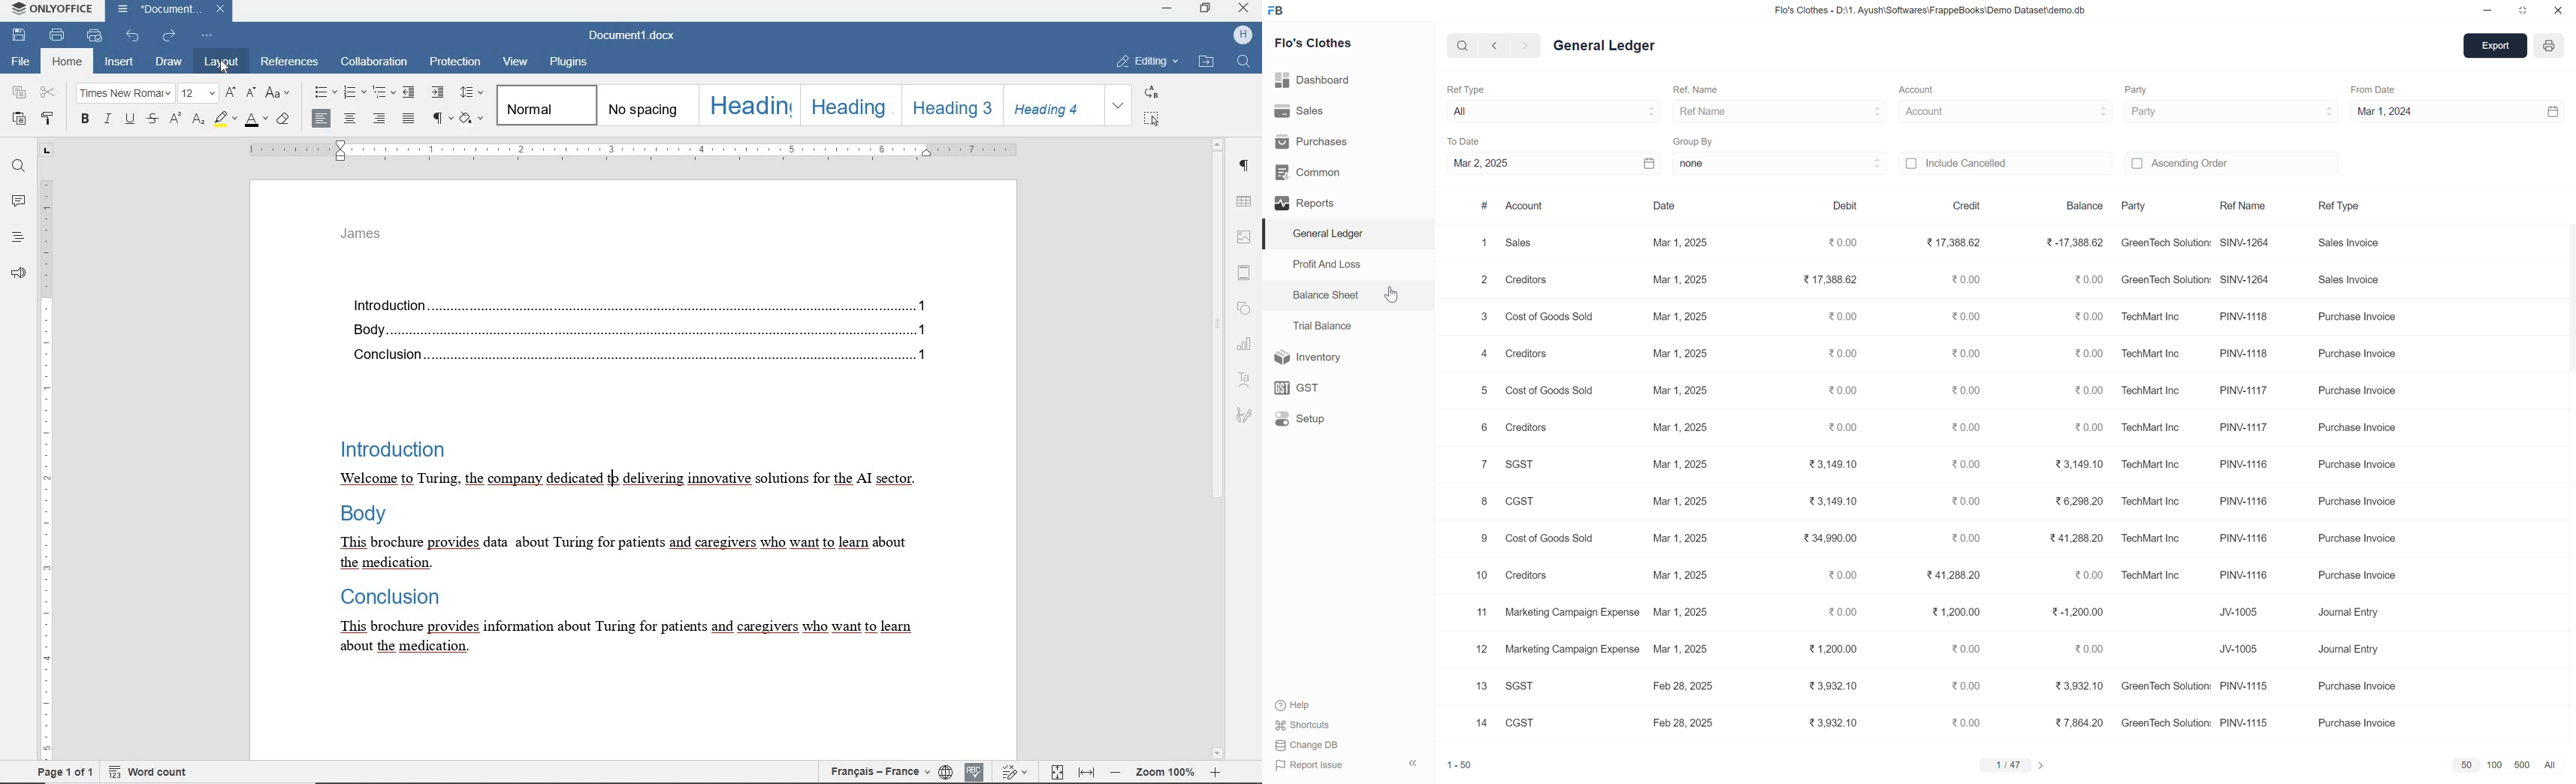 Image resolution: width=2576 pixels, height=784 pixels. What do you see at coordinates (518, 62) in the screenshot?
I see `view` at bounding box center [518, 62].